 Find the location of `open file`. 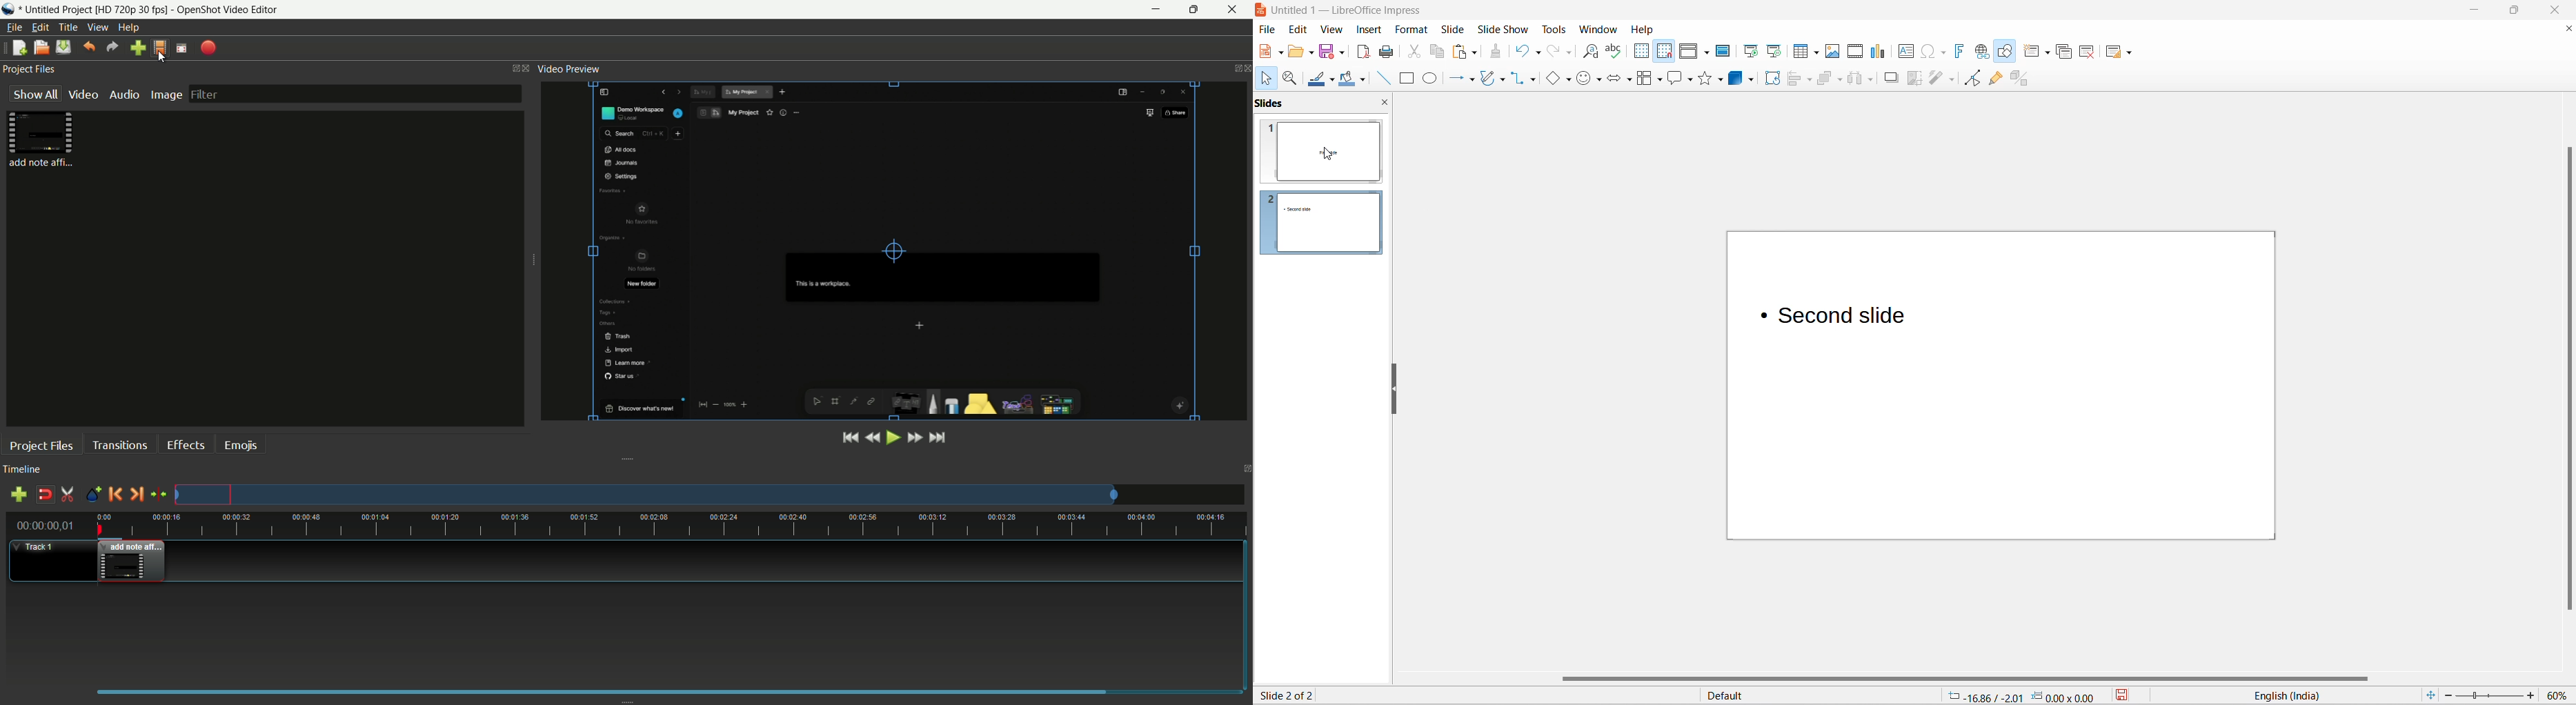

open file is located at coordinates (40, 48).